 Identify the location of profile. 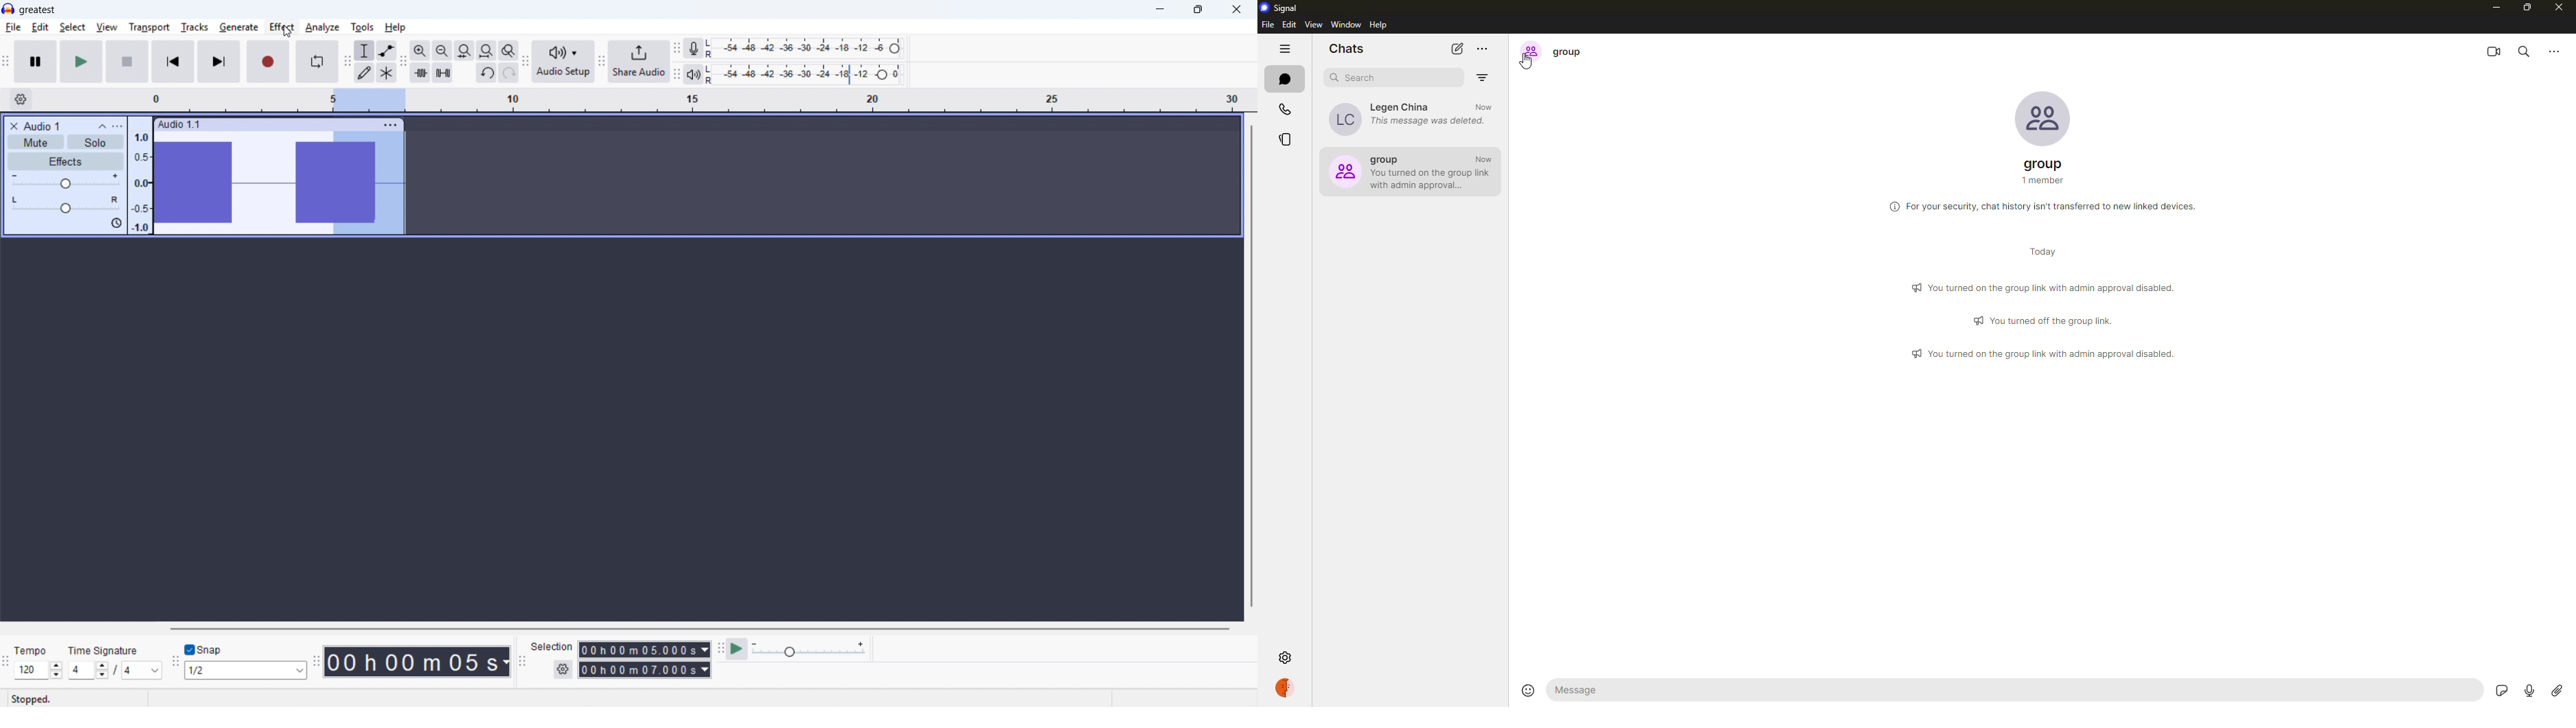
(1287, 687).